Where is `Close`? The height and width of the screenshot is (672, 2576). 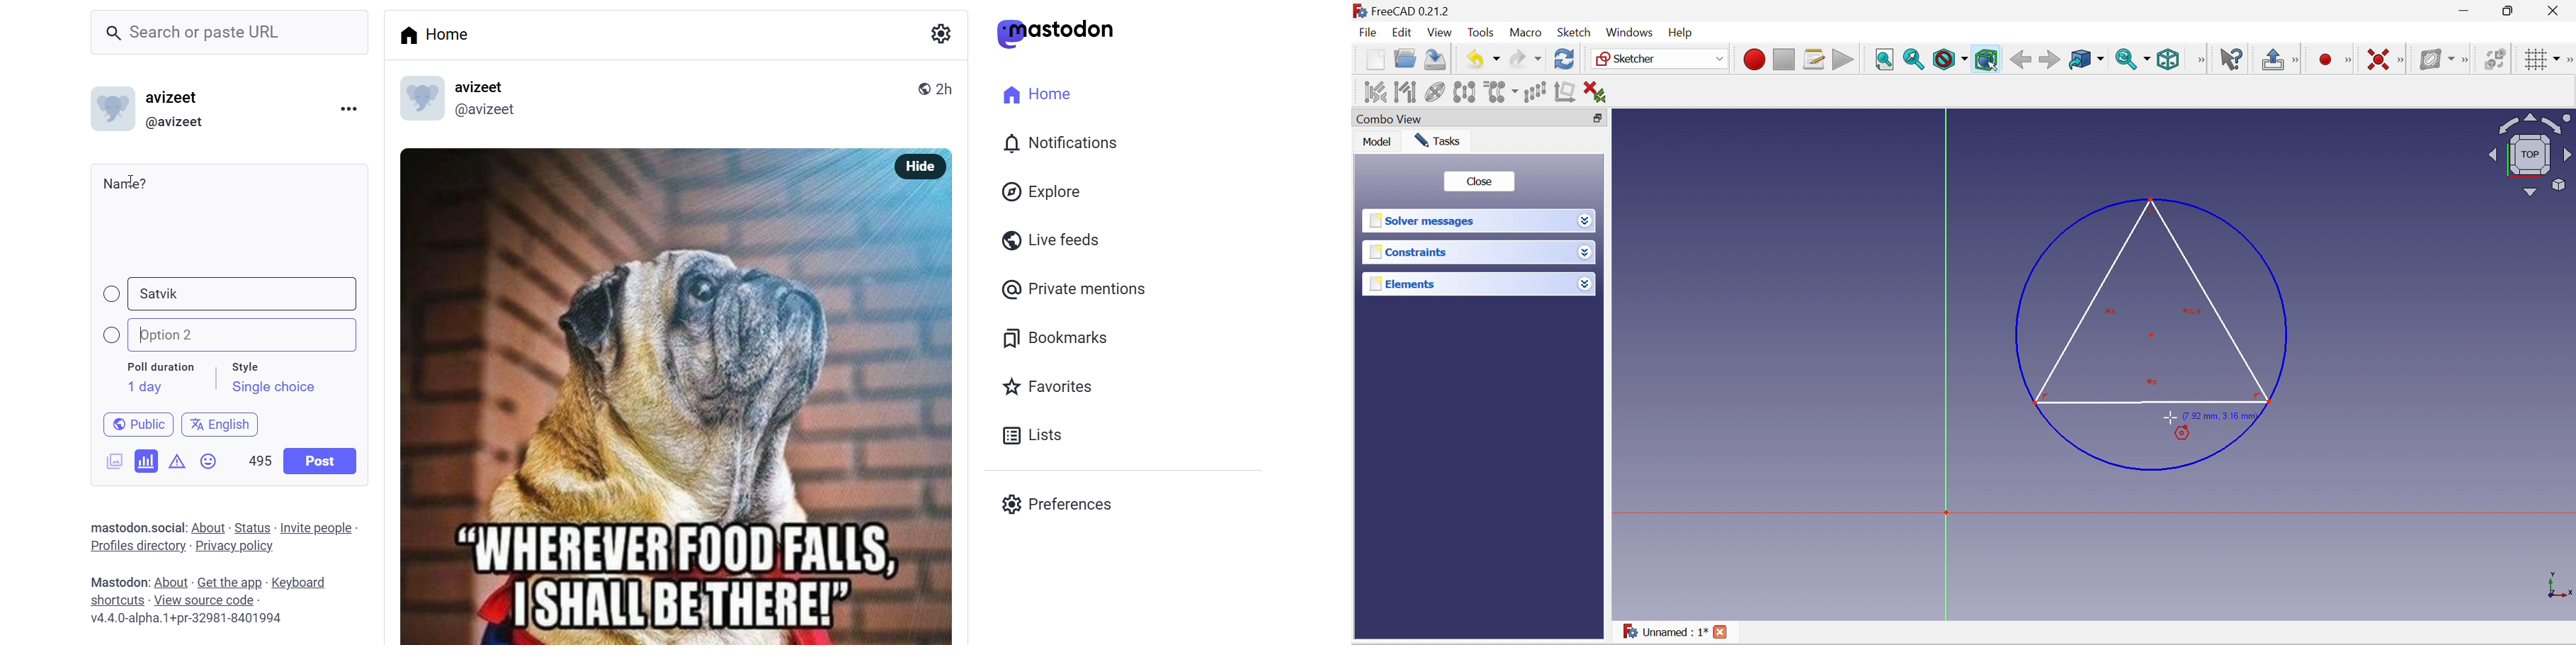
Close is located at coordinates (2557, 10).